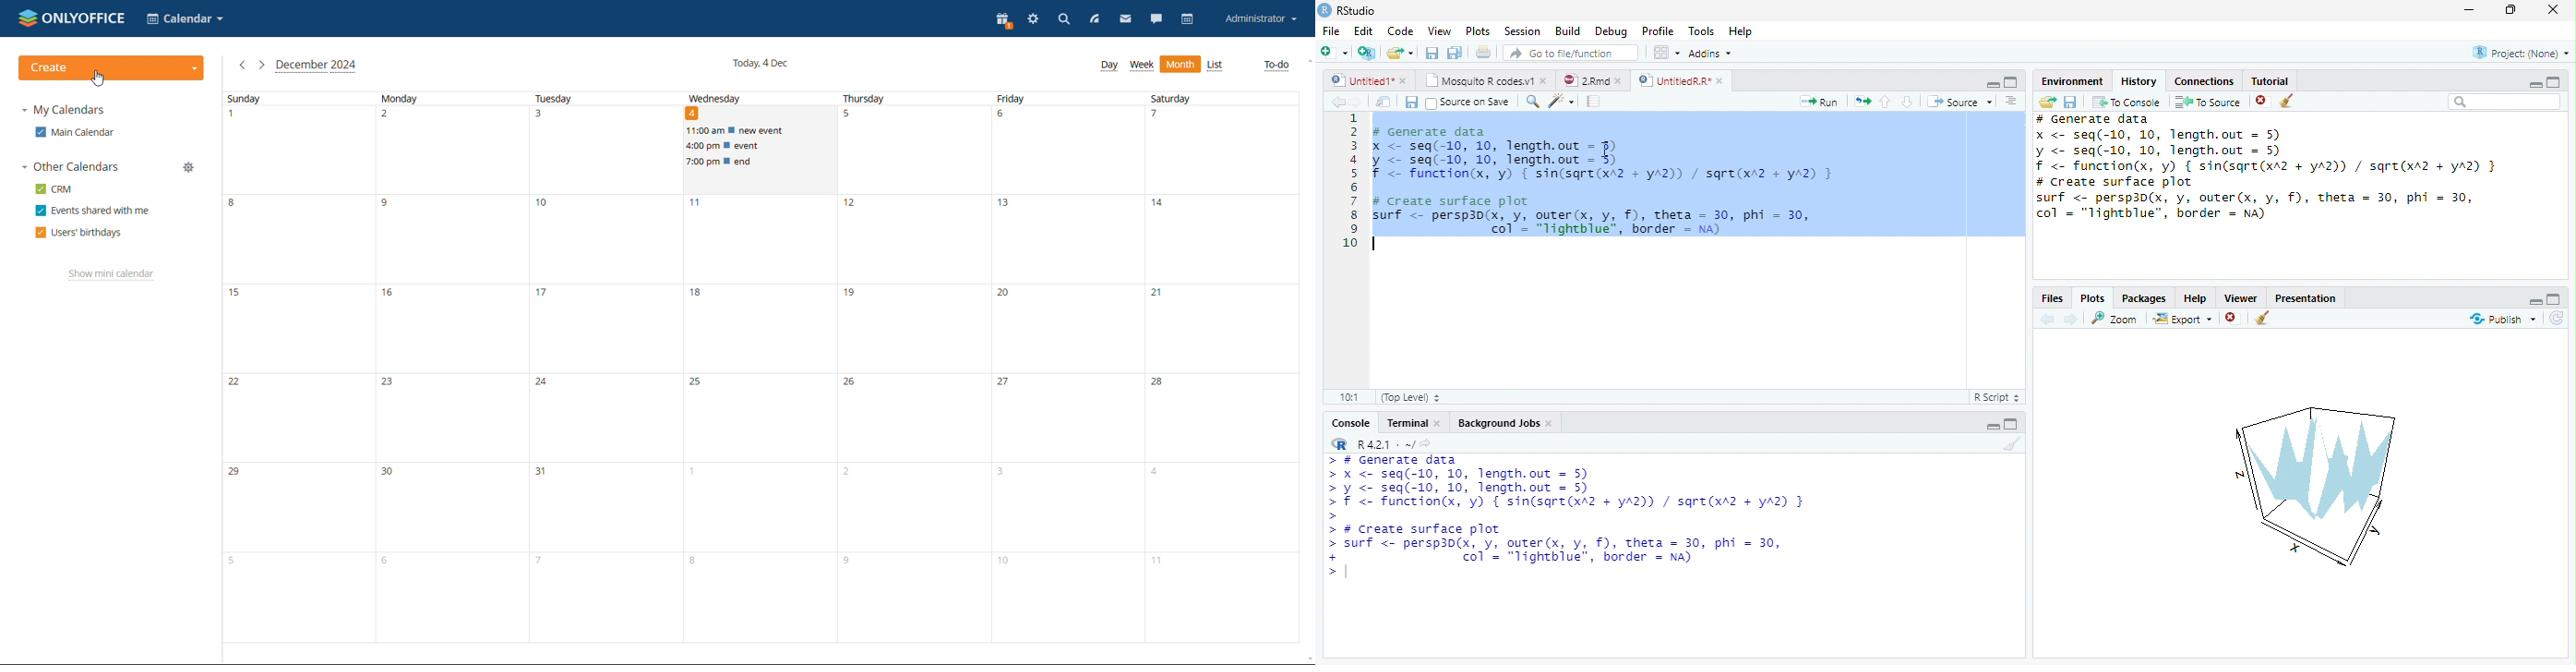 The height and width of the screenshot is (672, 2576). Describe the element at coordinates (1817, 102) in the screenshot. I see `Run` at that location.